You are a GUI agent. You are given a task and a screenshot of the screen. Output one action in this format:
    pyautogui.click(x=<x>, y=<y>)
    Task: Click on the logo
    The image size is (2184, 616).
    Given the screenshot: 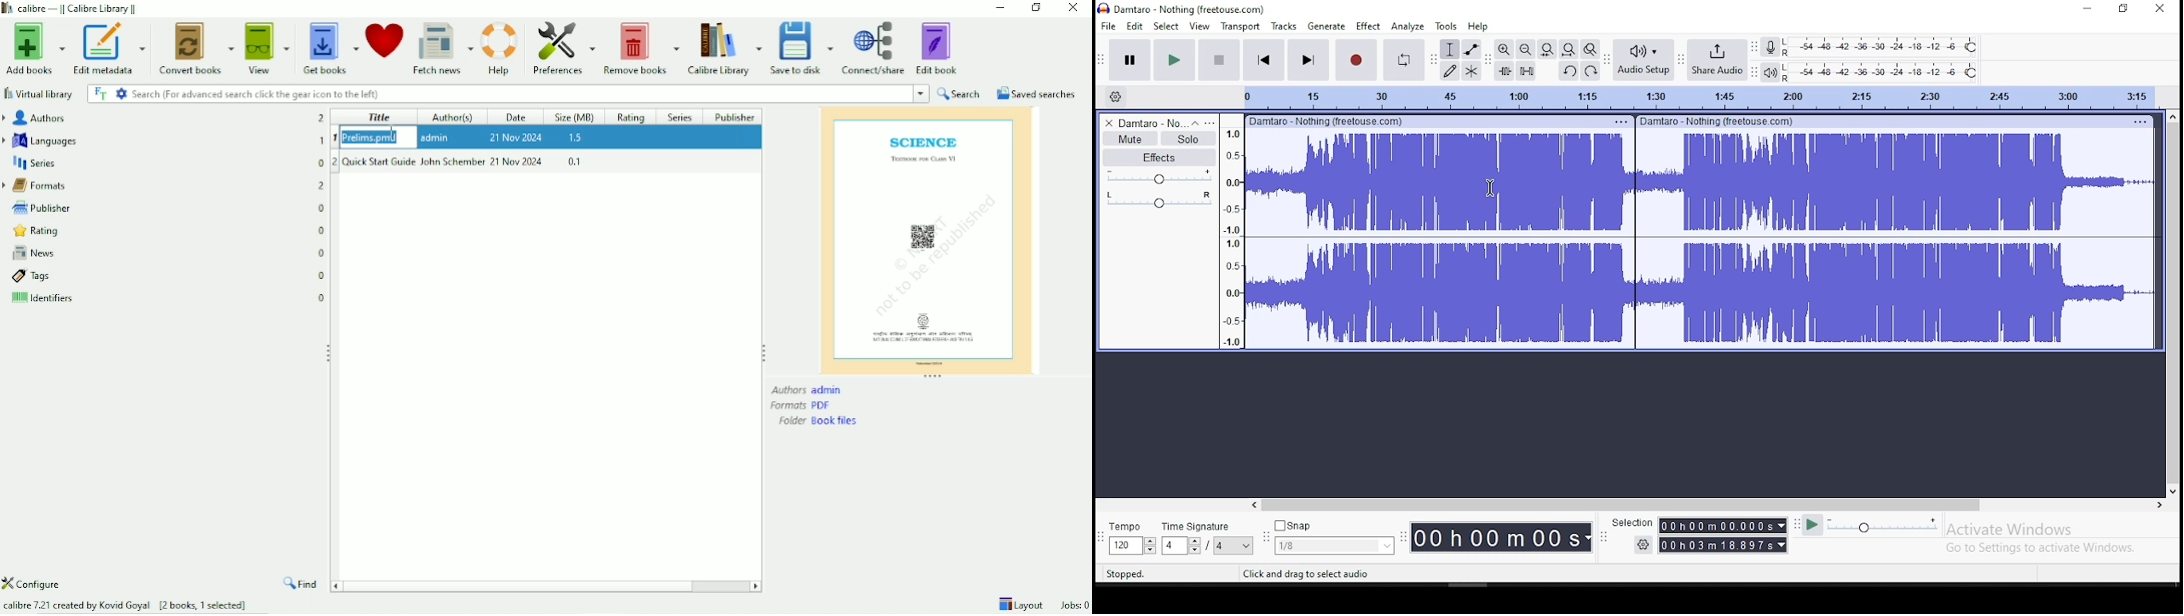 What is the action you would take?
    pyautogui.click(x=8, y=9)
    